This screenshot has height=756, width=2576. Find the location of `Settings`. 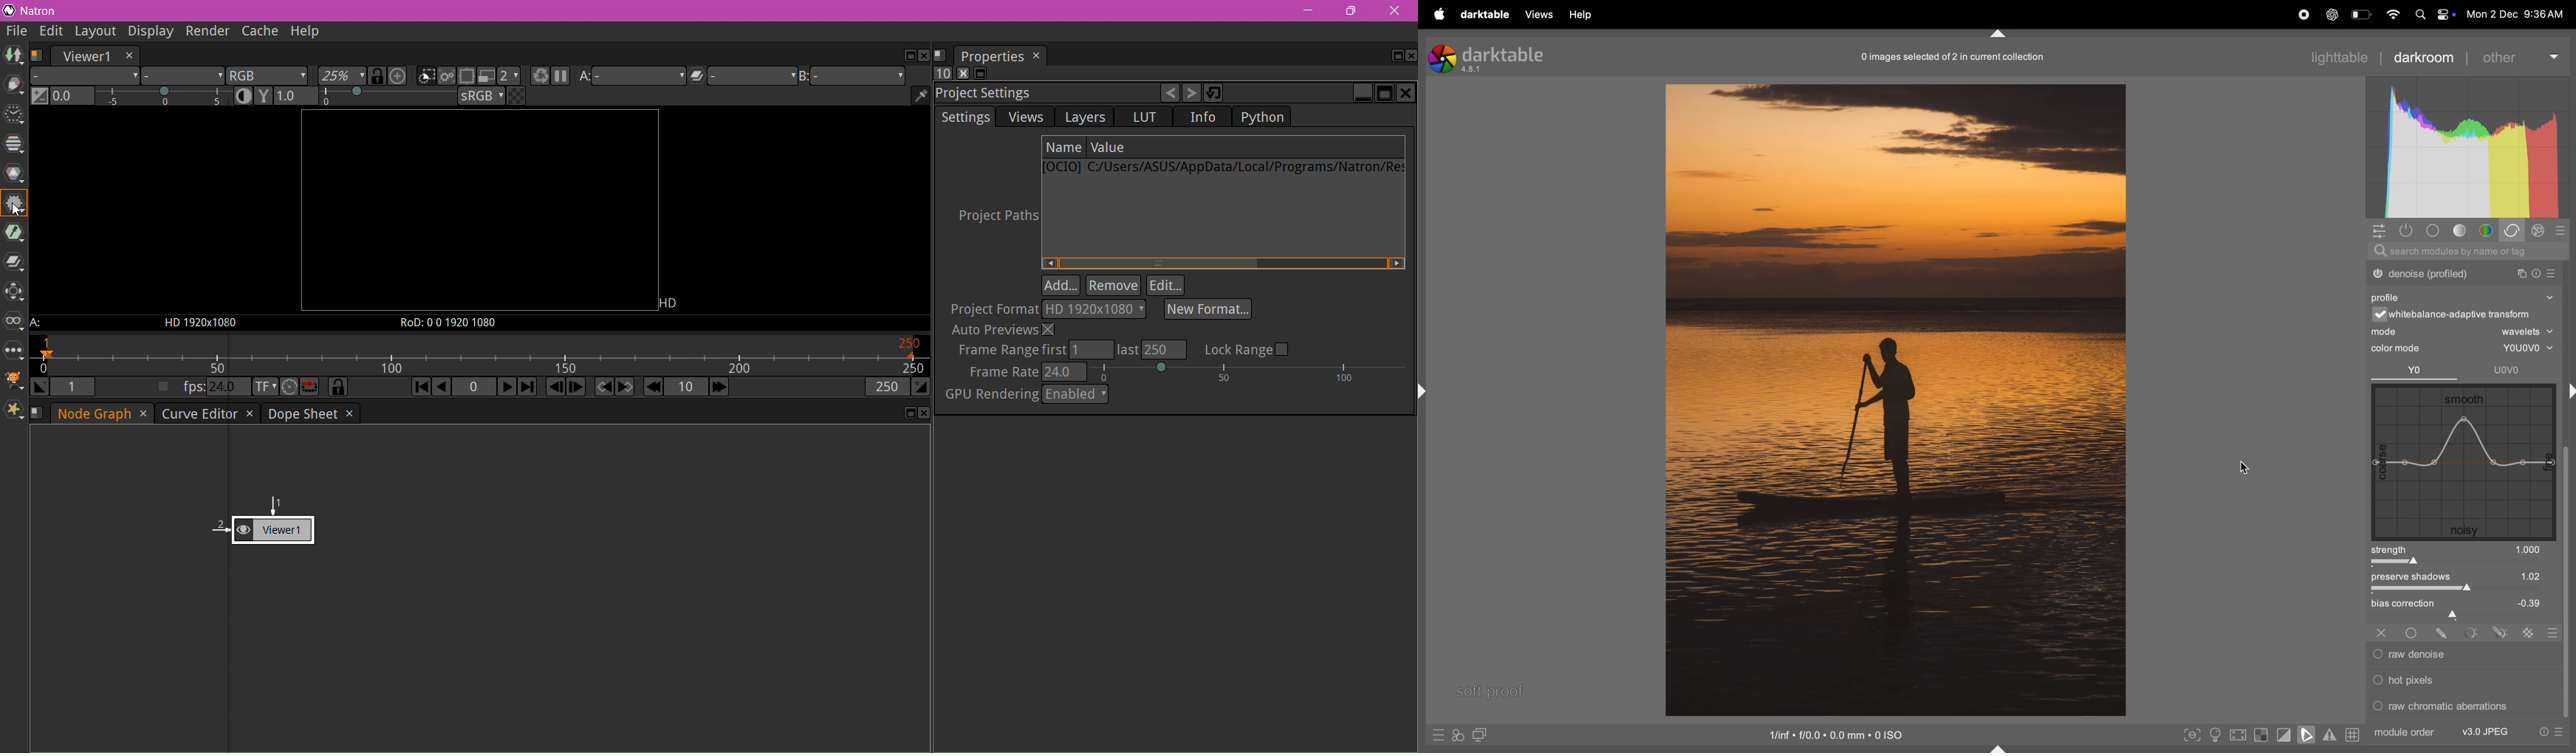

Settings is located at coordinates (965, 117).